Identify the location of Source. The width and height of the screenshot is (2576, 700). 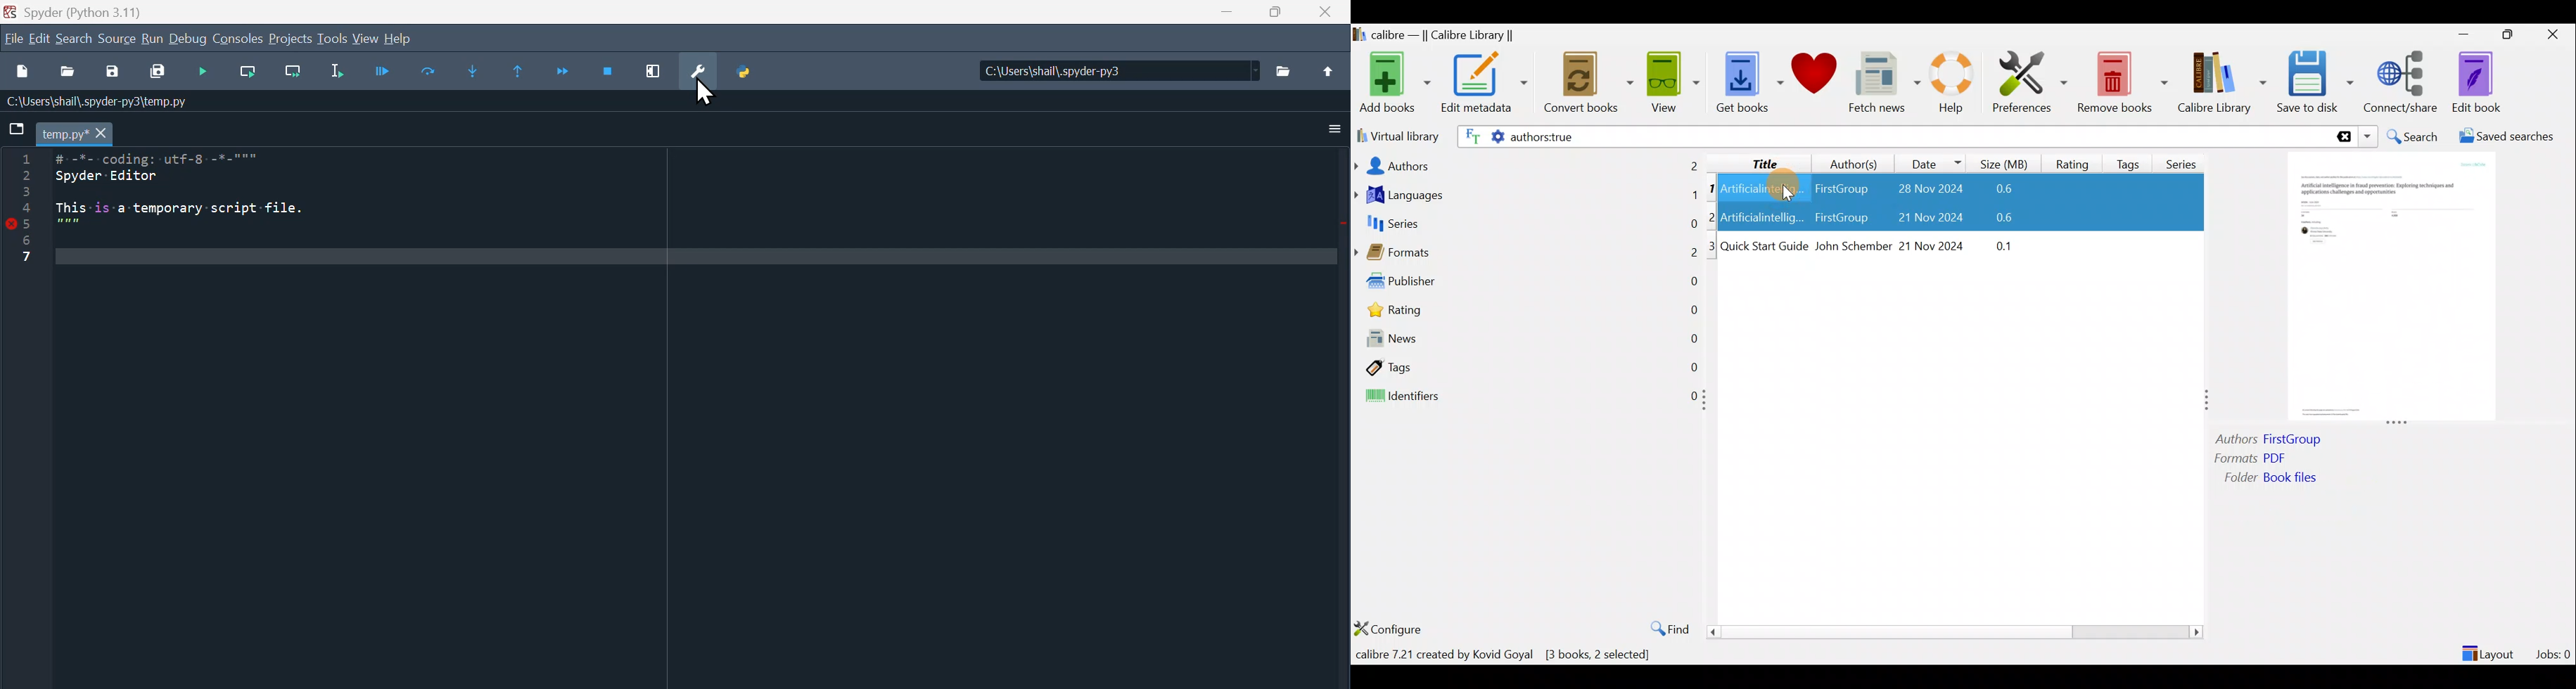
(118, 42).